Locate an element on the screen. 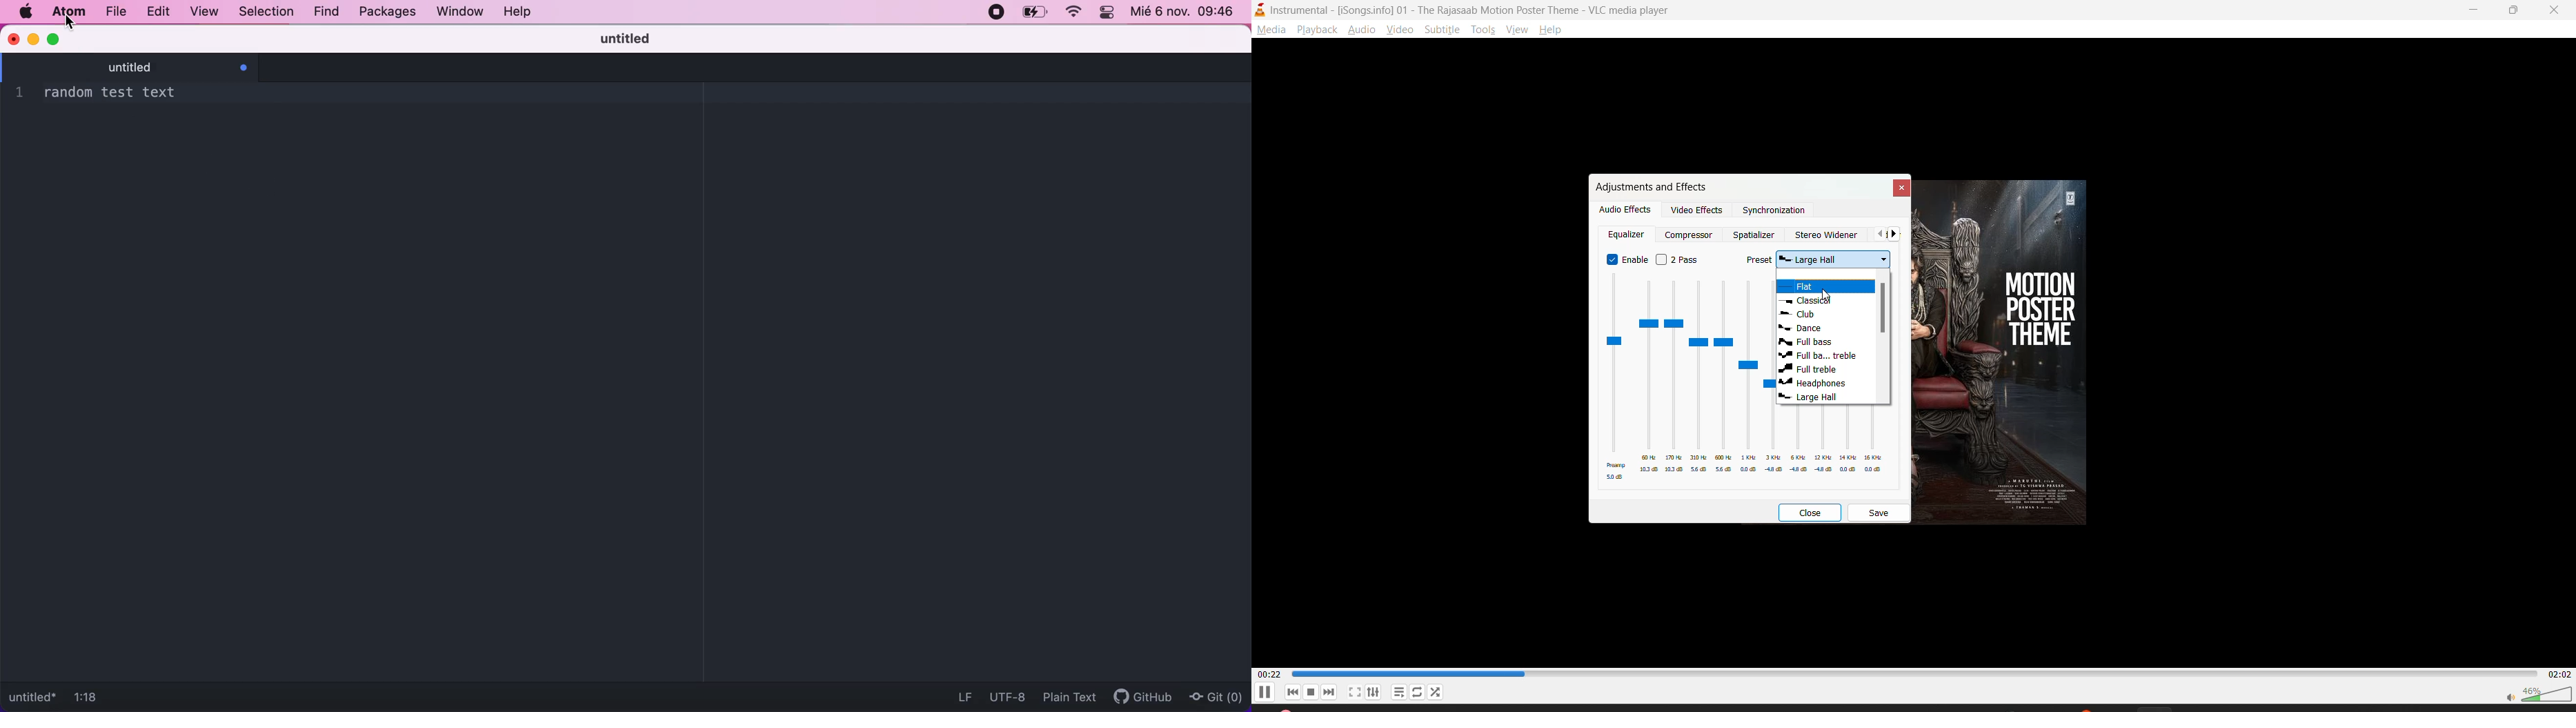 This screenshot has width=2576, height=728. help is located at coordinates (1554, 30).